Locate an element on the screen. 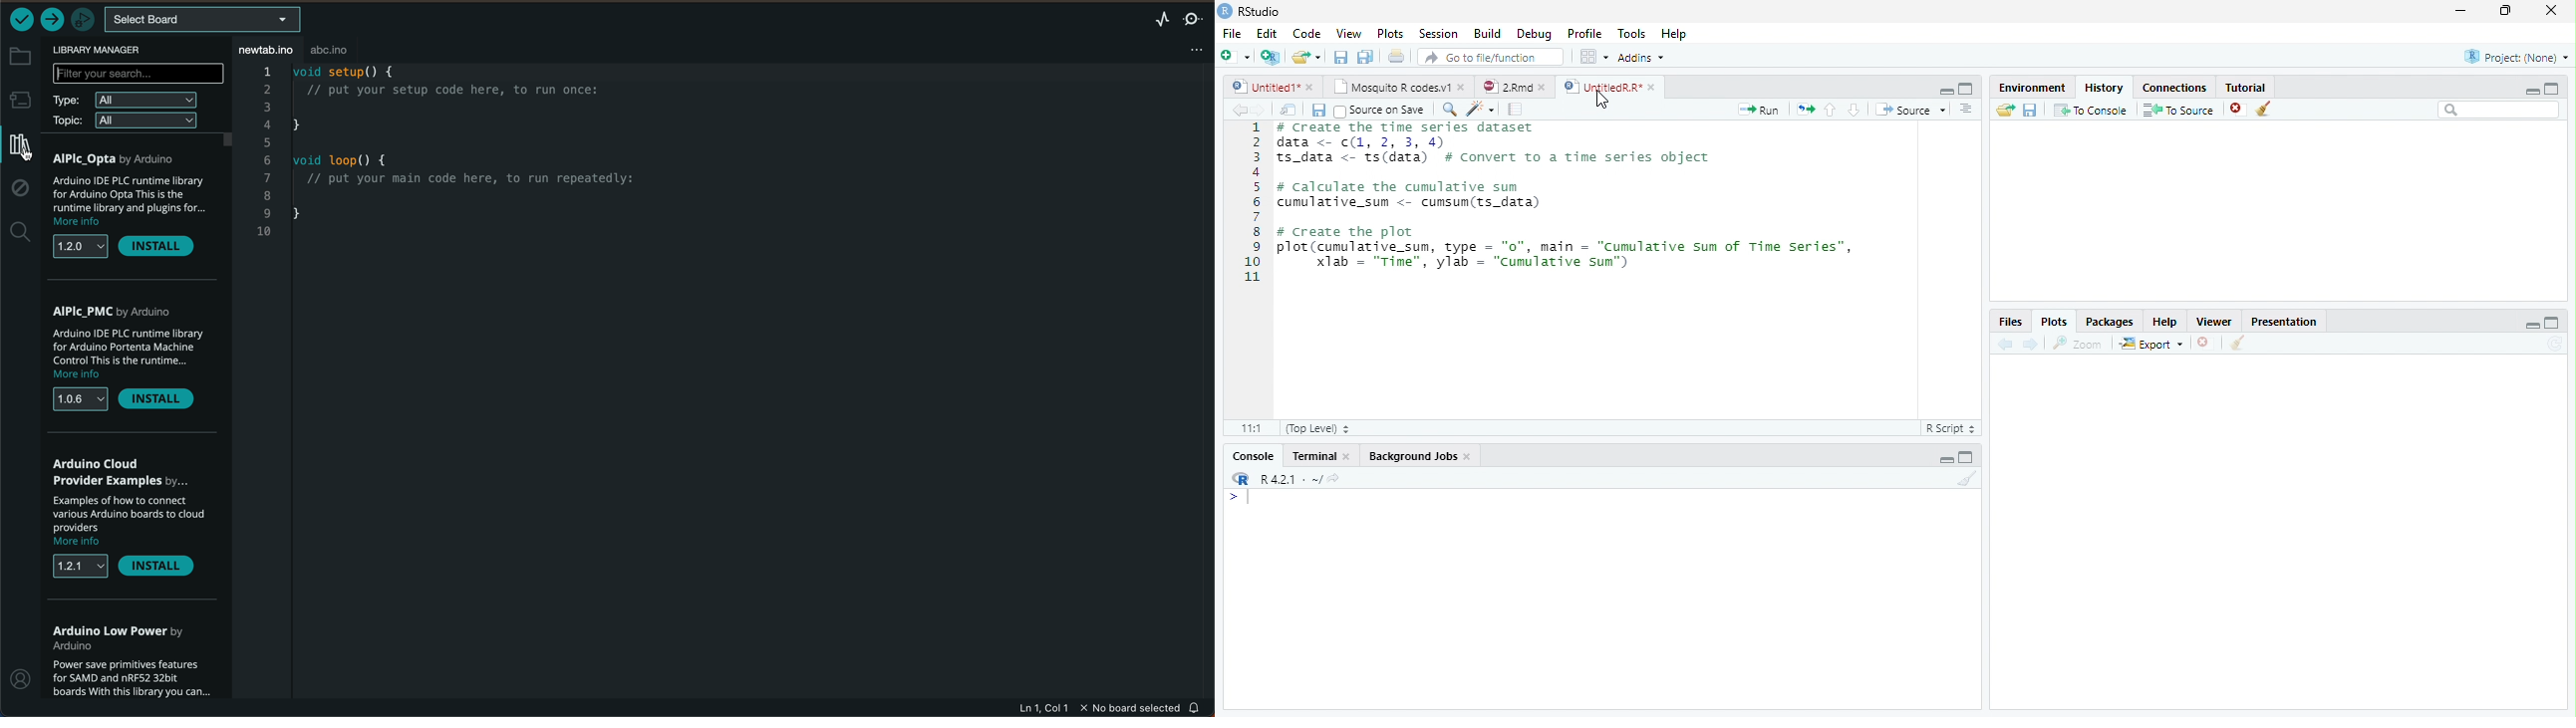 This screenshot has height=728, width=2576. Console is located at coordinates (1253, 454).